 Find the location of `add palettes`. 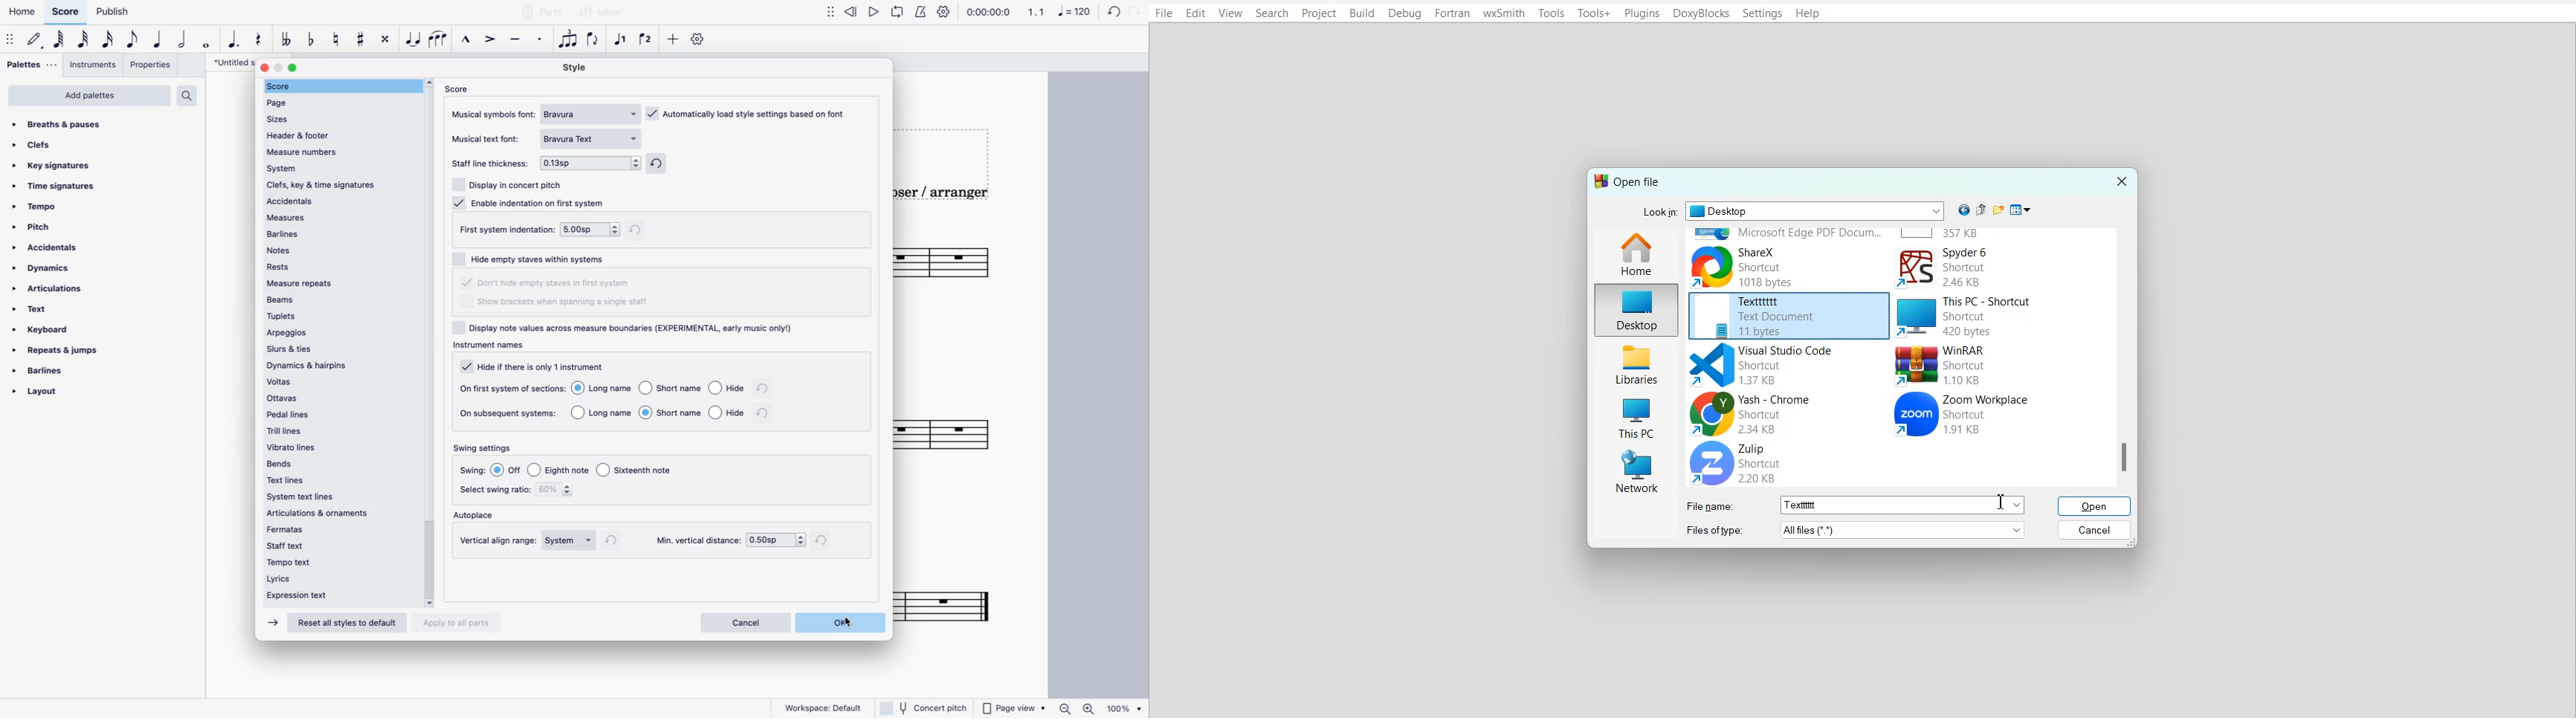

add palettes is located at coordinates (89, 97).